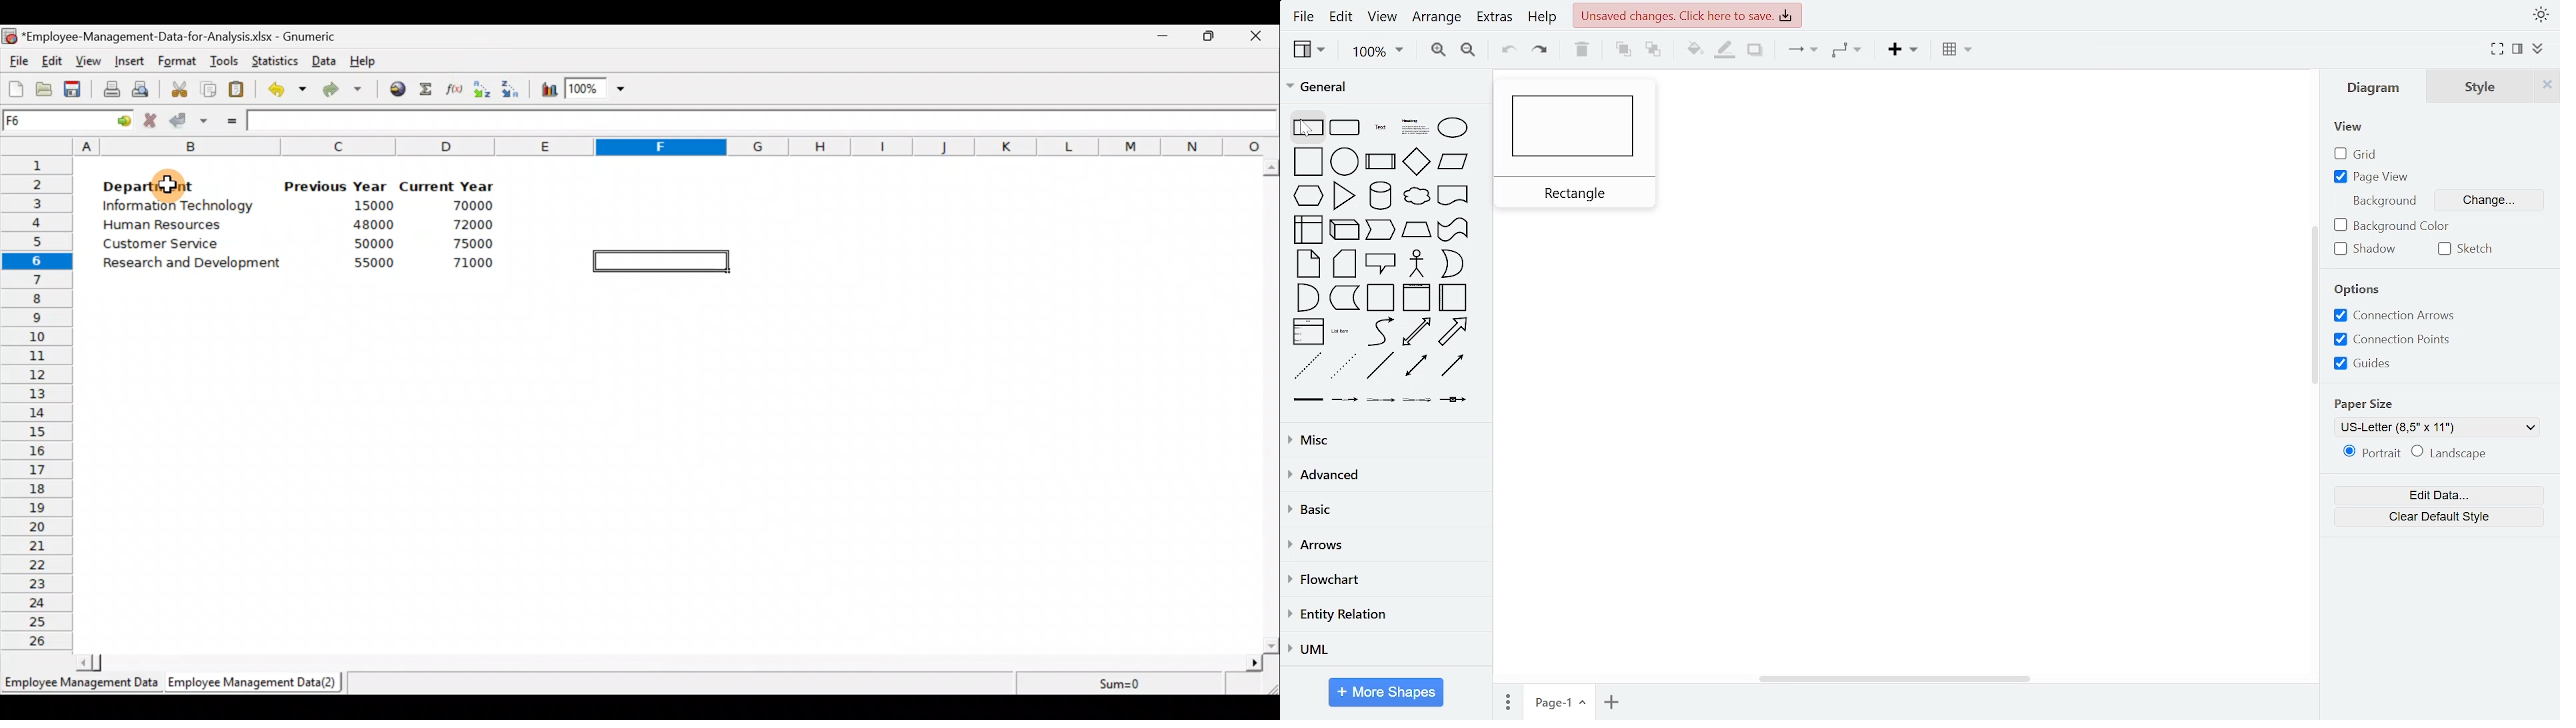  Describe the element at coordinates (481, 89) in the screenshot. I see `Sort in Ascending order` at that location.